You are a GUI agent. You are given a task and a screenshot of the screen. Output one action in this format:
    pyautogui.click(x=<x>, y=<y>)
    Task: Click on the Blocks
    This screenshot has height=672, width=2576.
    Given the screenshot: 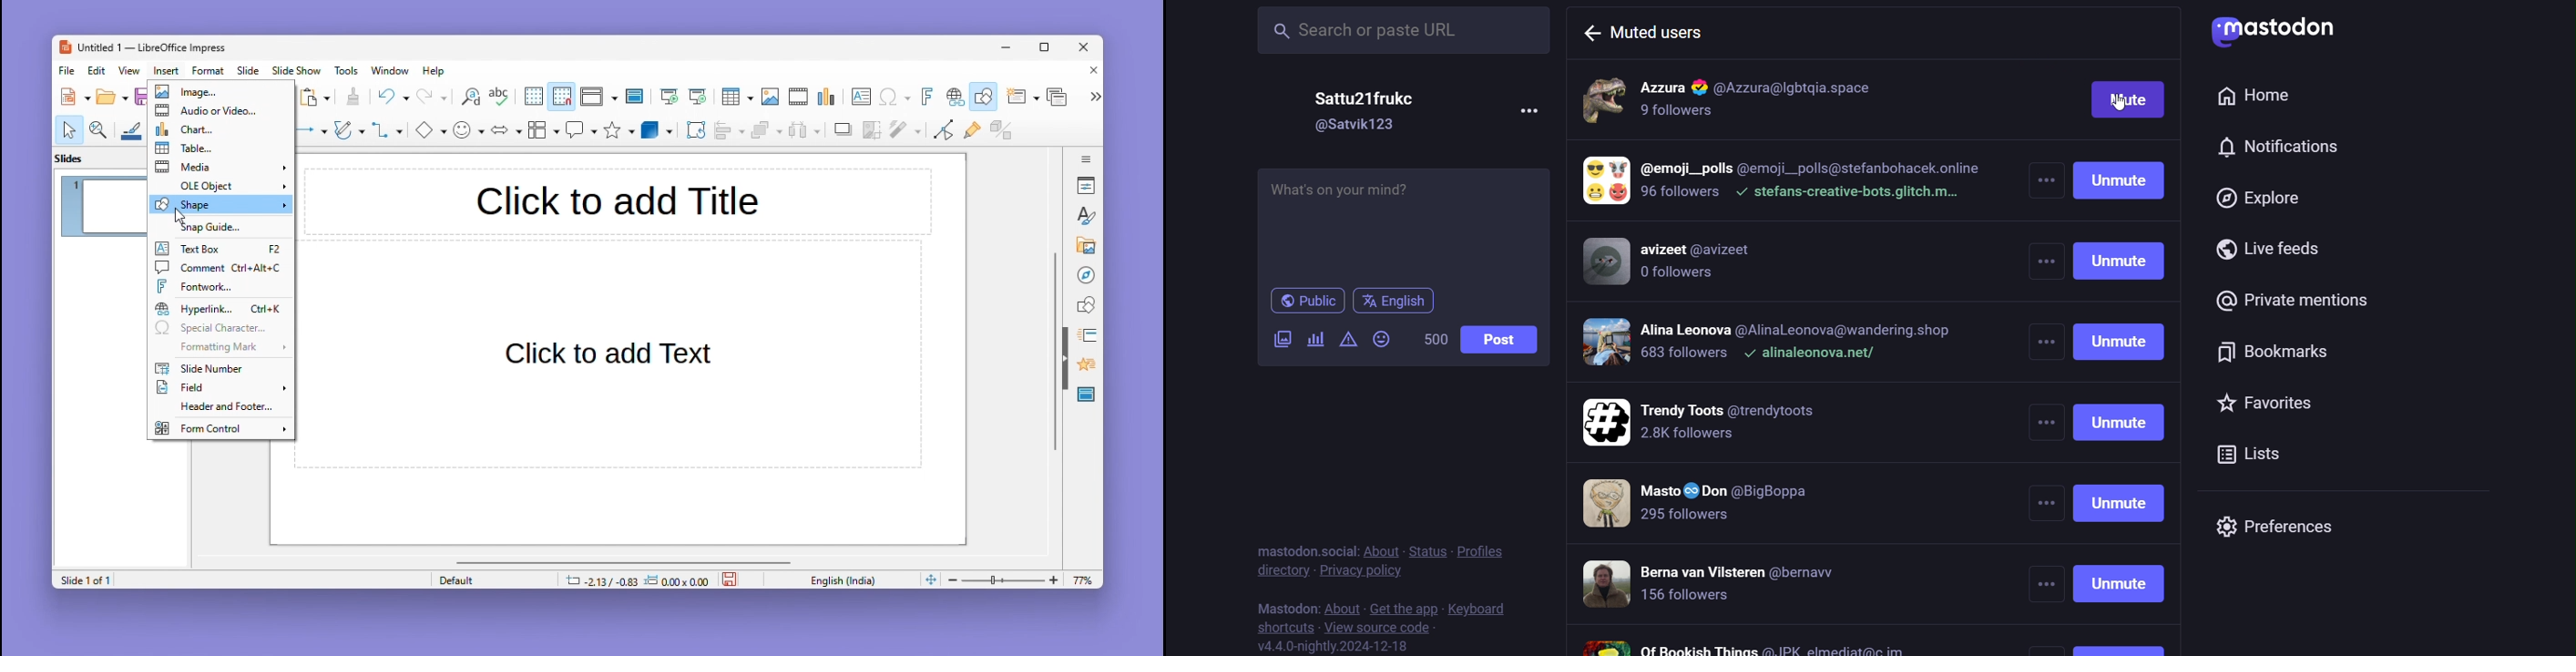 What is the action you would take?
    pyautogui.click(x=544, y=129)
    